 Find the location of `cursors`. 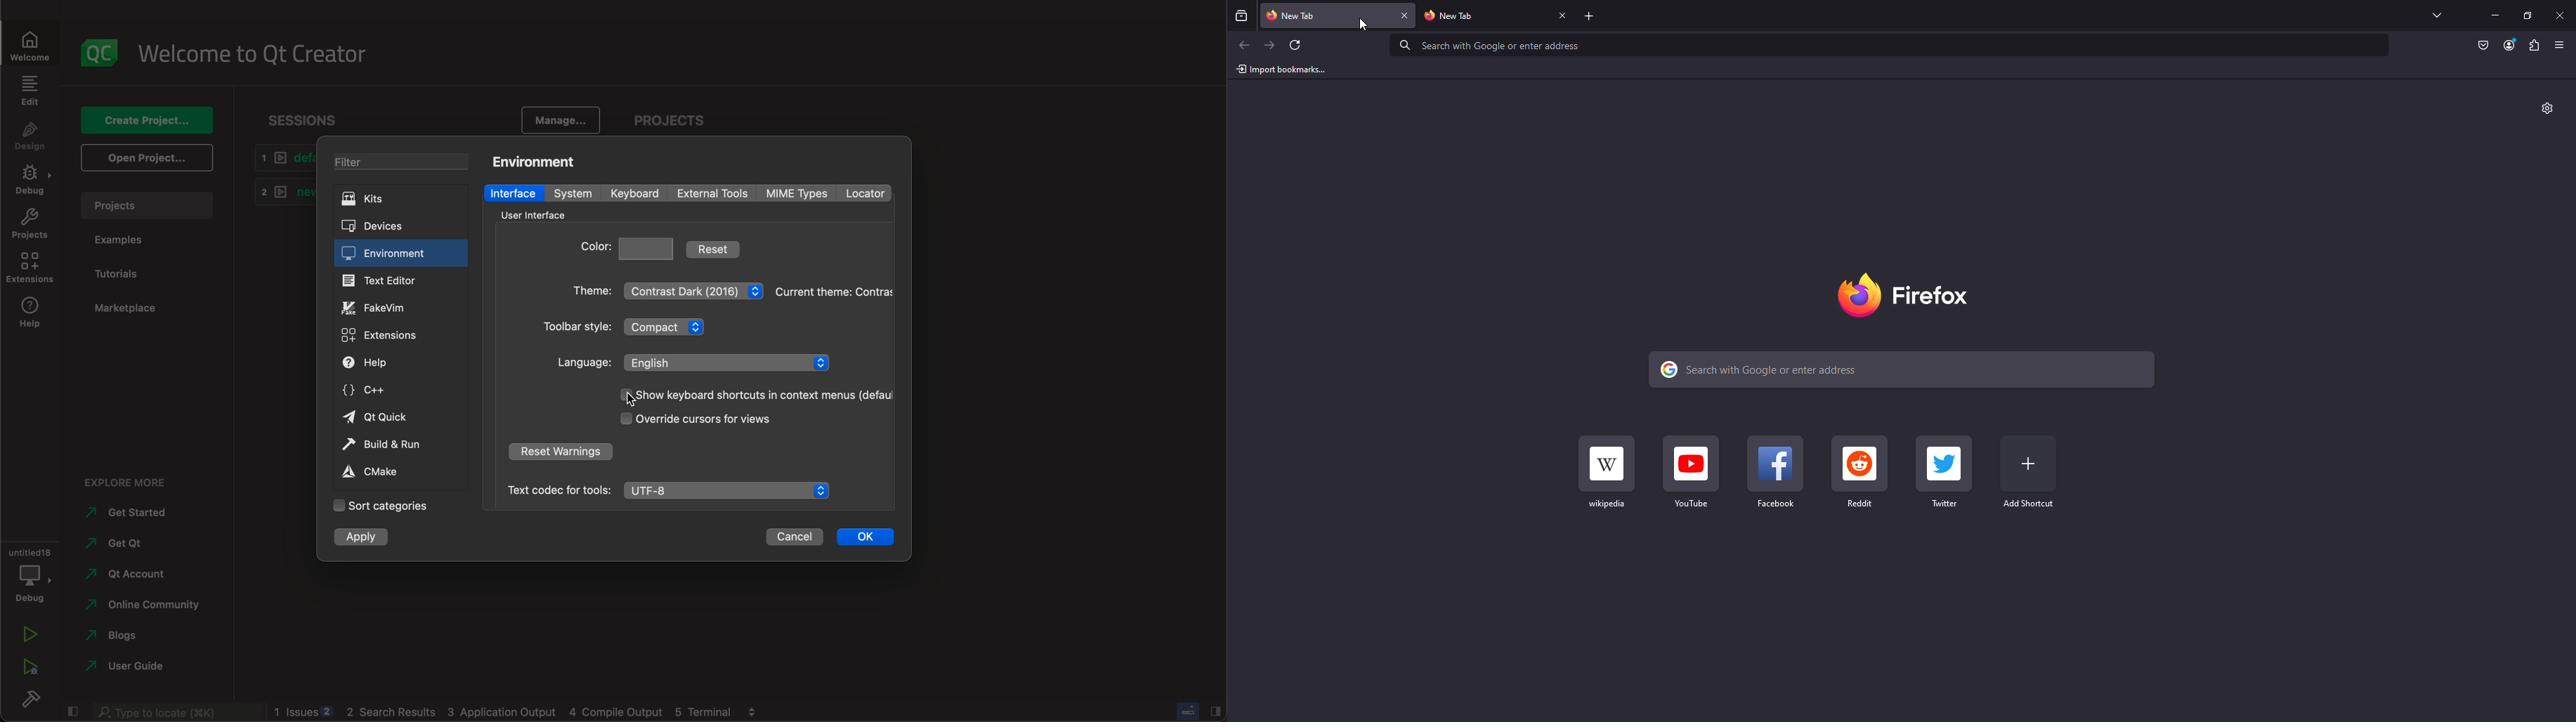

cursors is located at coordinates (701, 421).